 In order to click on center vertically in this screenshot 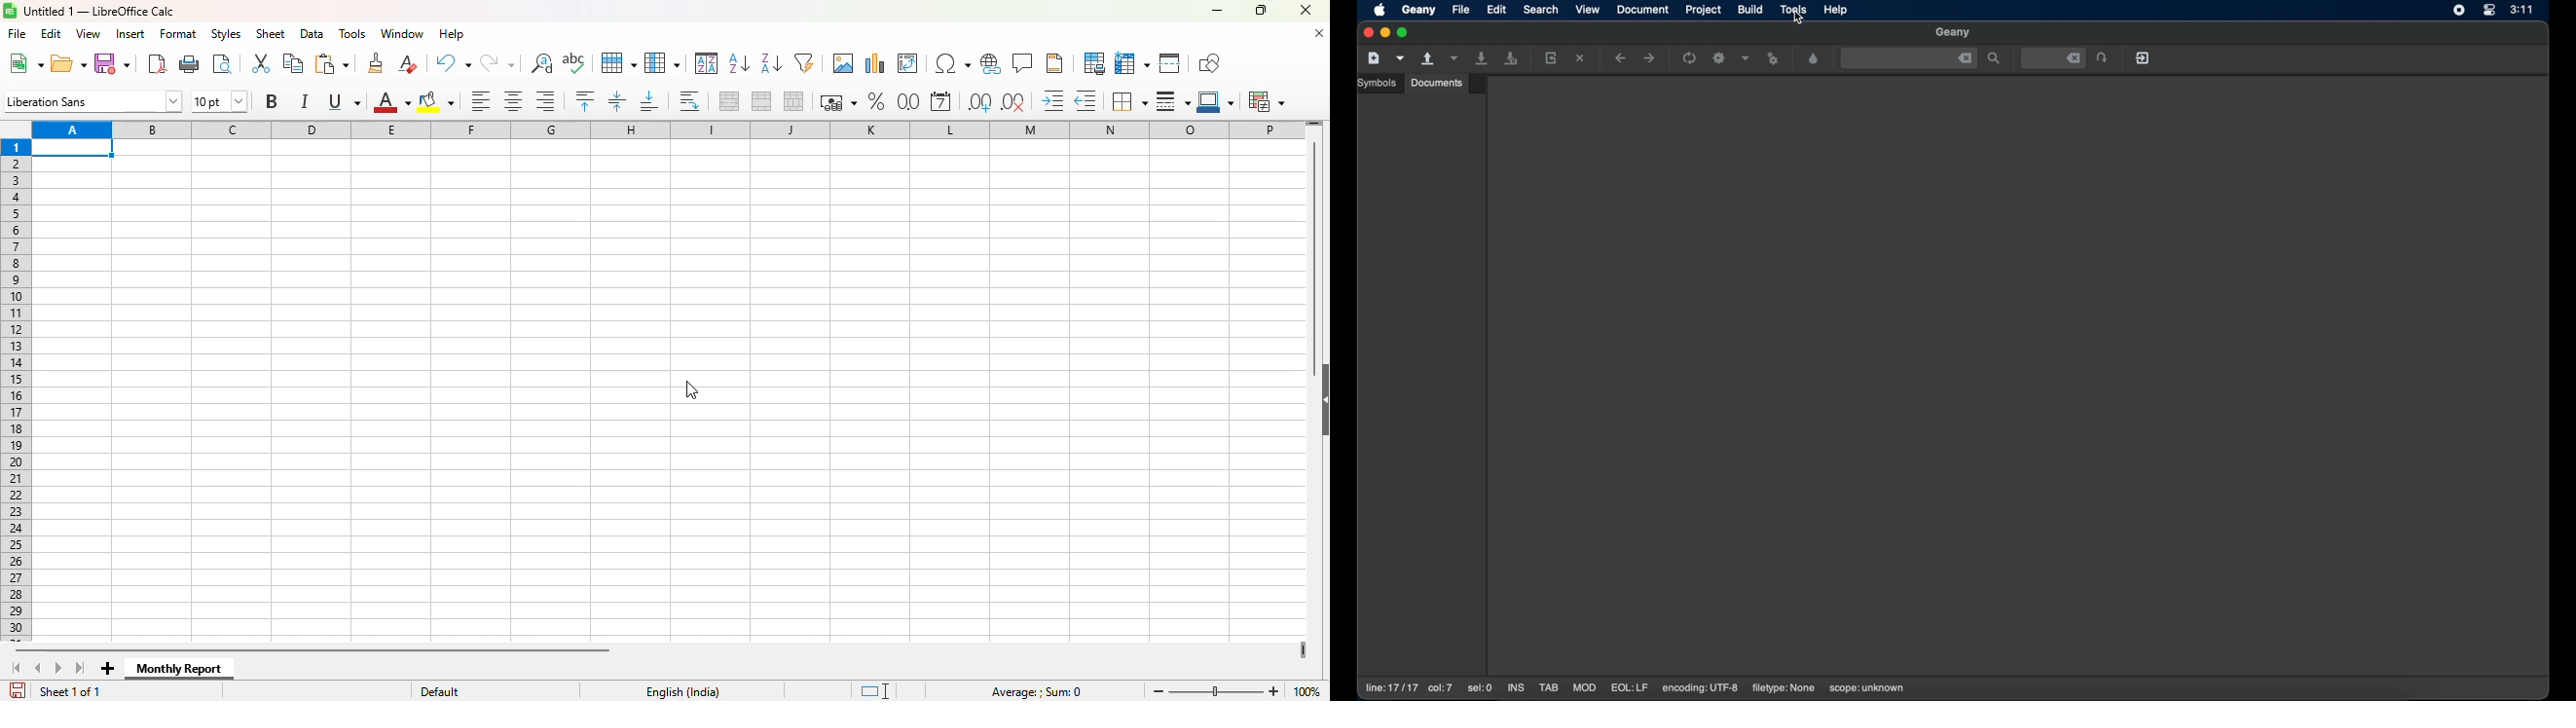, I will do `click(616, 101)`.